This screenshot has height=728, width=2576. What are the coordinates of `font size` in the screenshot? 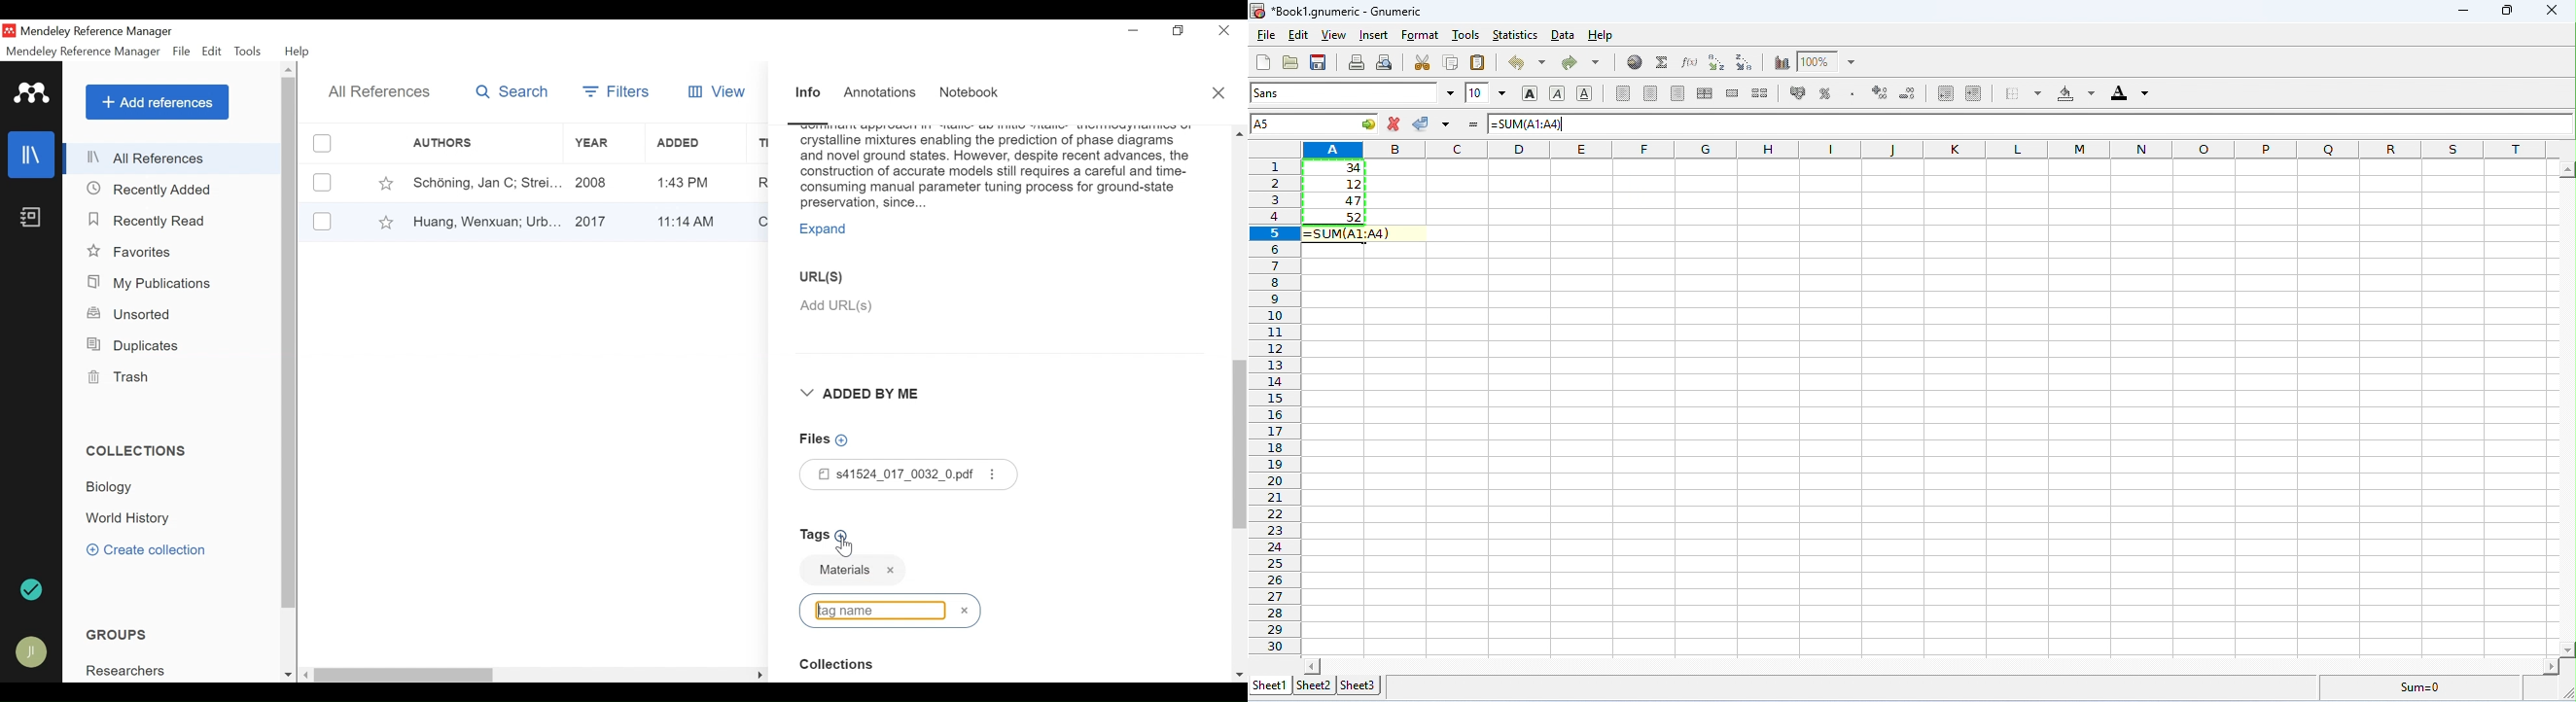 It's located at (1487, 92).